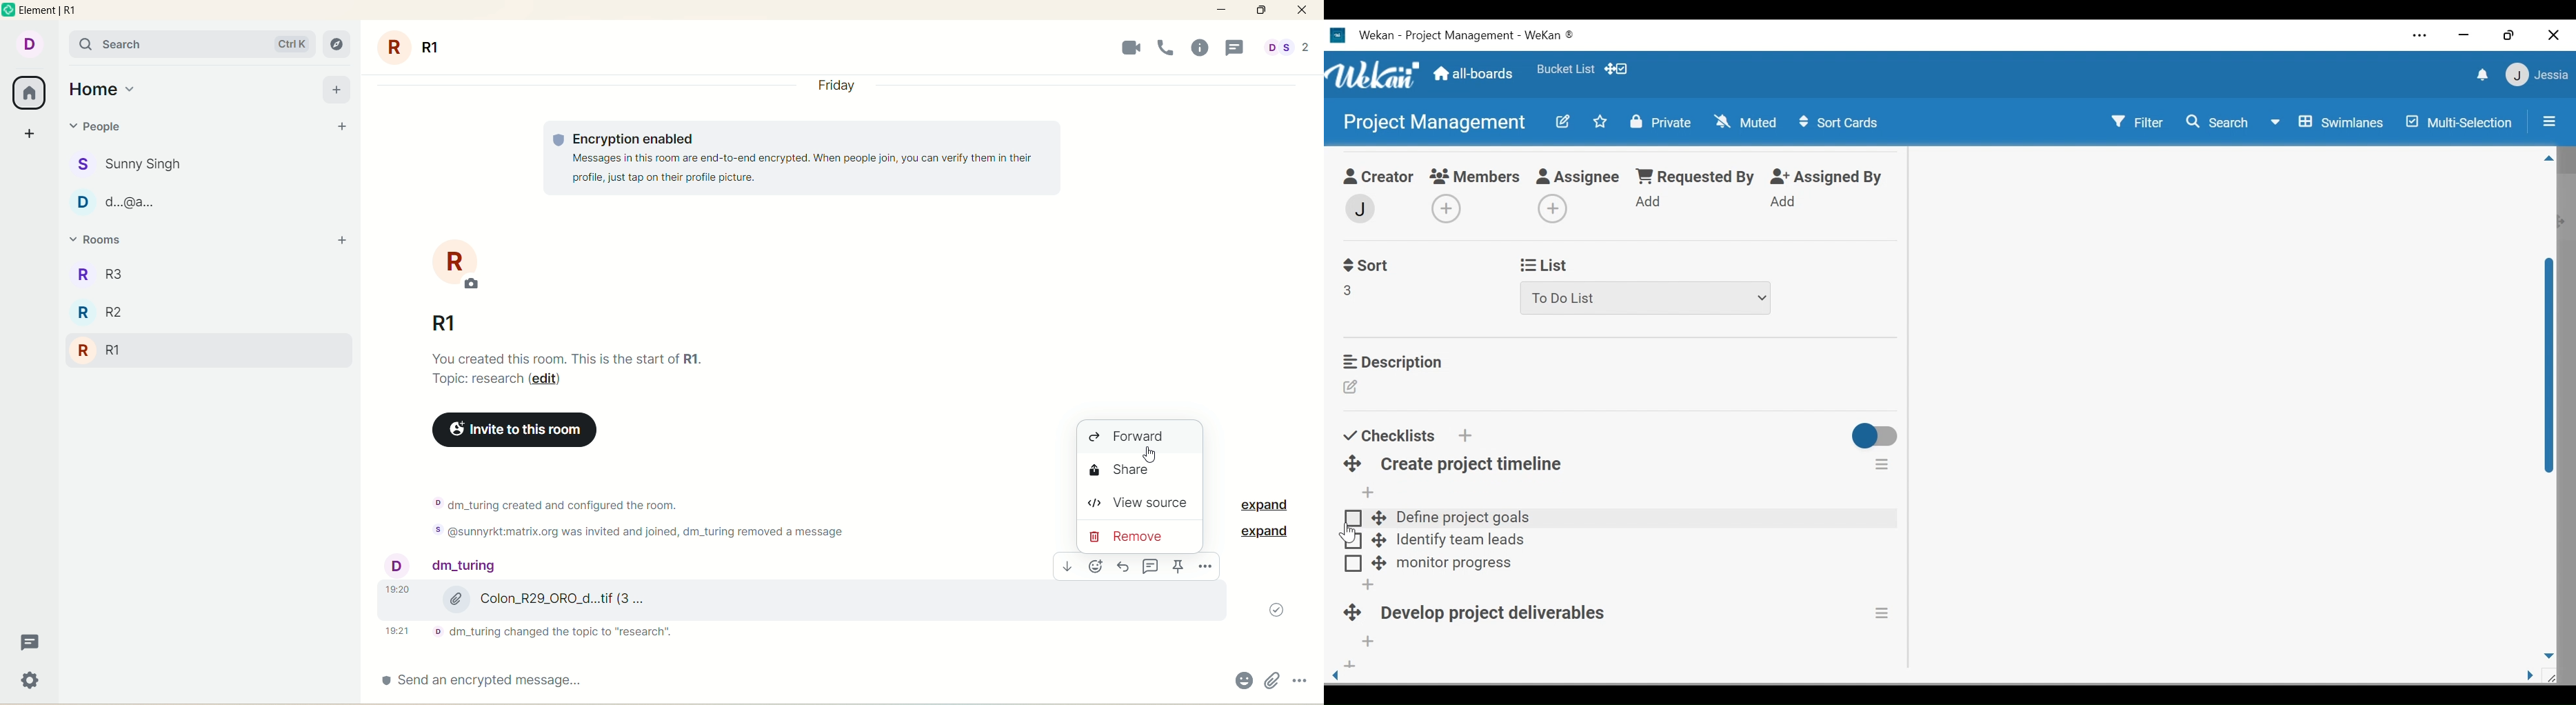 This screenshot has width=2576, height=728. What do you see at coordinates (1242, 682) in the screenshot?
I see `emoji` at bounding box center [1242, 682].